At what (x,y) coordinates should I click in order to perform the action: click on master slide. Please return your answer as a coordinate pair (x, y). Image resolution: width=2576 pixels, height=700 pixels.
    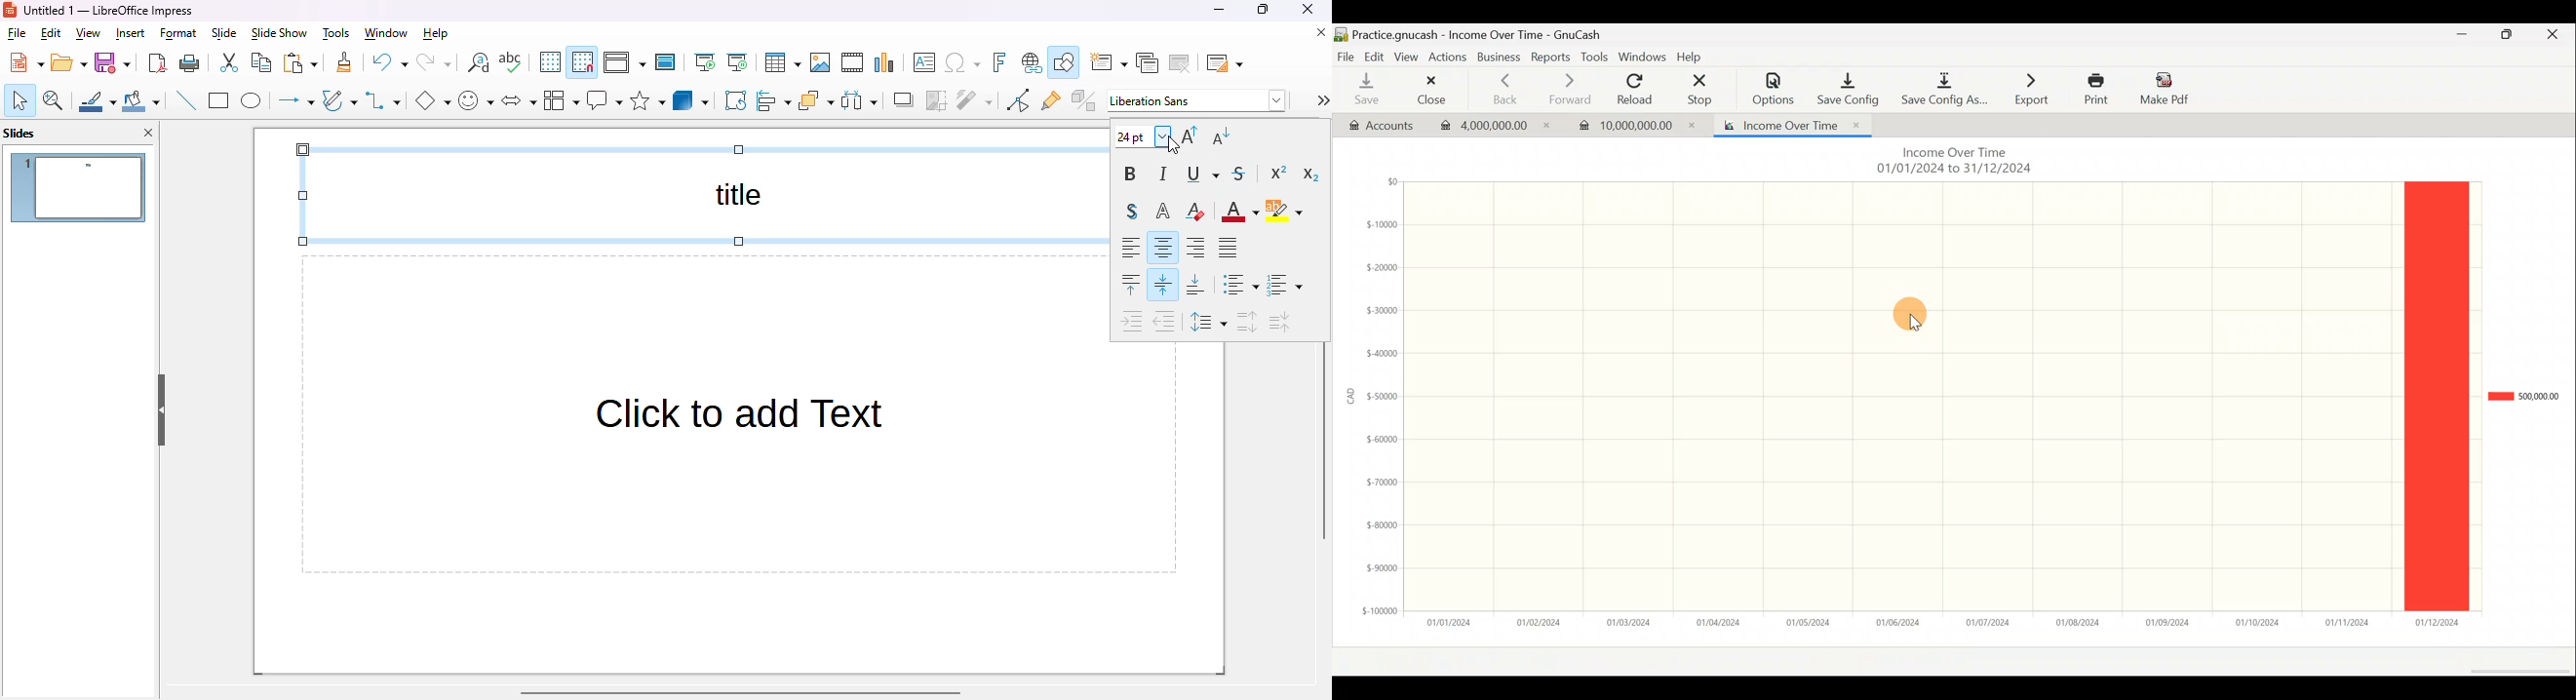
    Looking at the image, I should click on (666, 62).